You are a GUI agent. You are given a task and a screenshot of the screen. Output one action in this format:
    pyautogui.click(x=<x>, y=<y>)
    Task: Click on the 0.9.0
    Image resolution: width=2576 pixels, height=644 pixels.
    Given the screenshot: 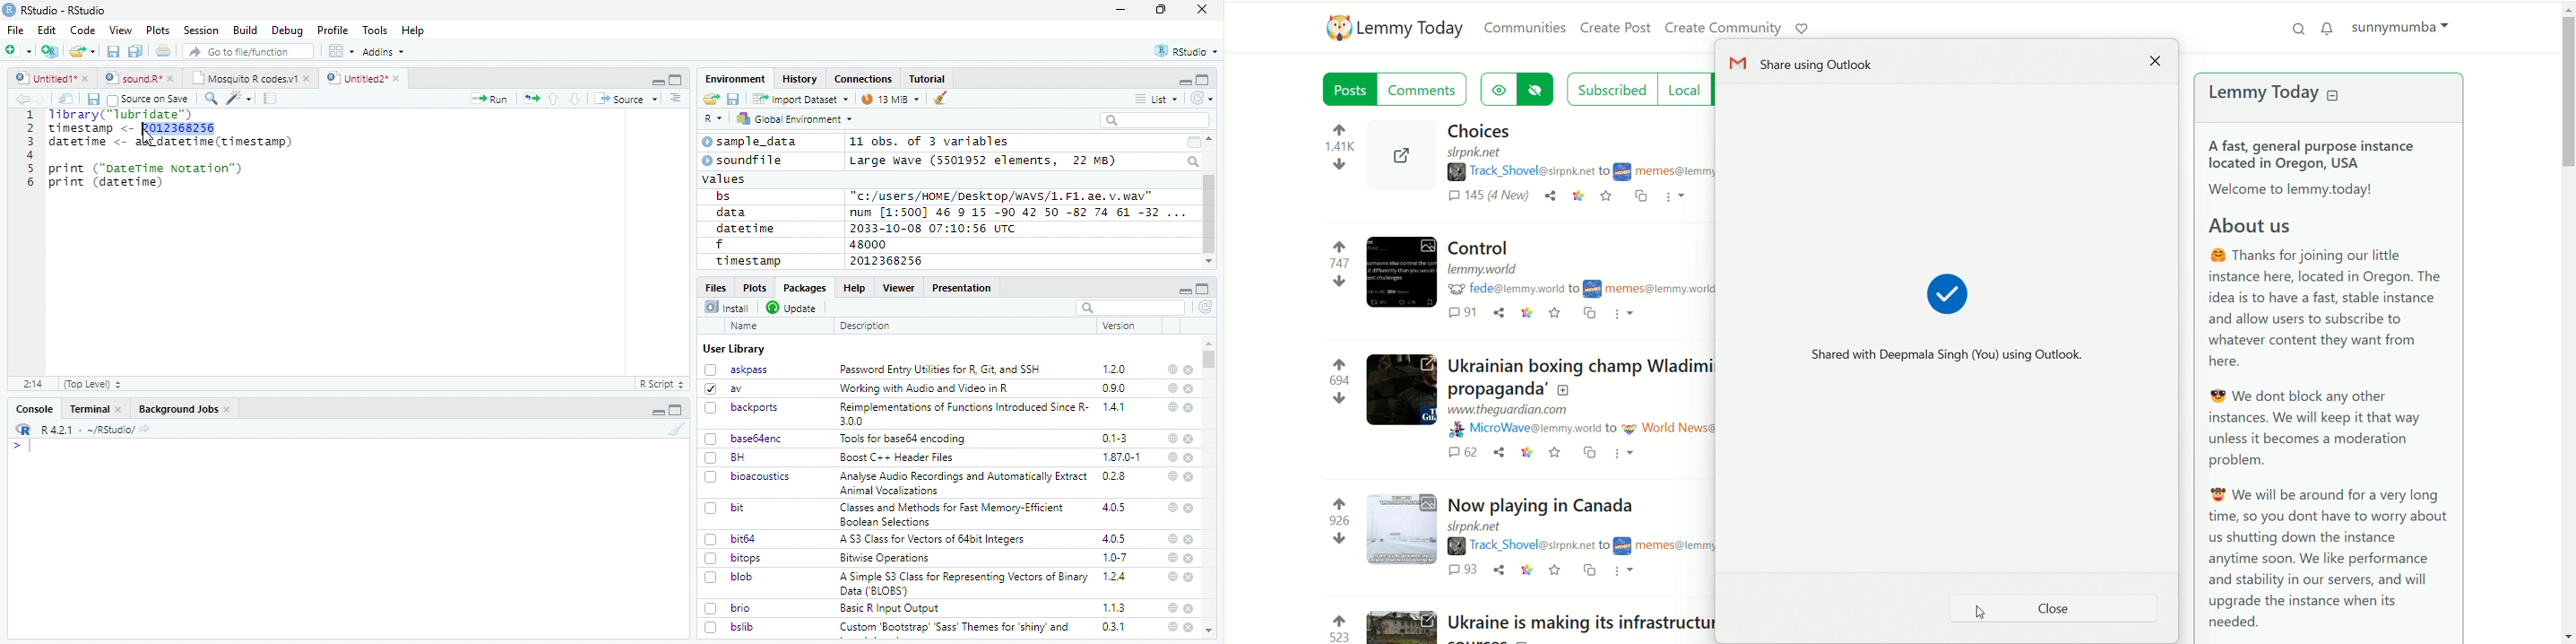 What is the action you would take?
    pyautogui.click(x=1114, y=388)
    